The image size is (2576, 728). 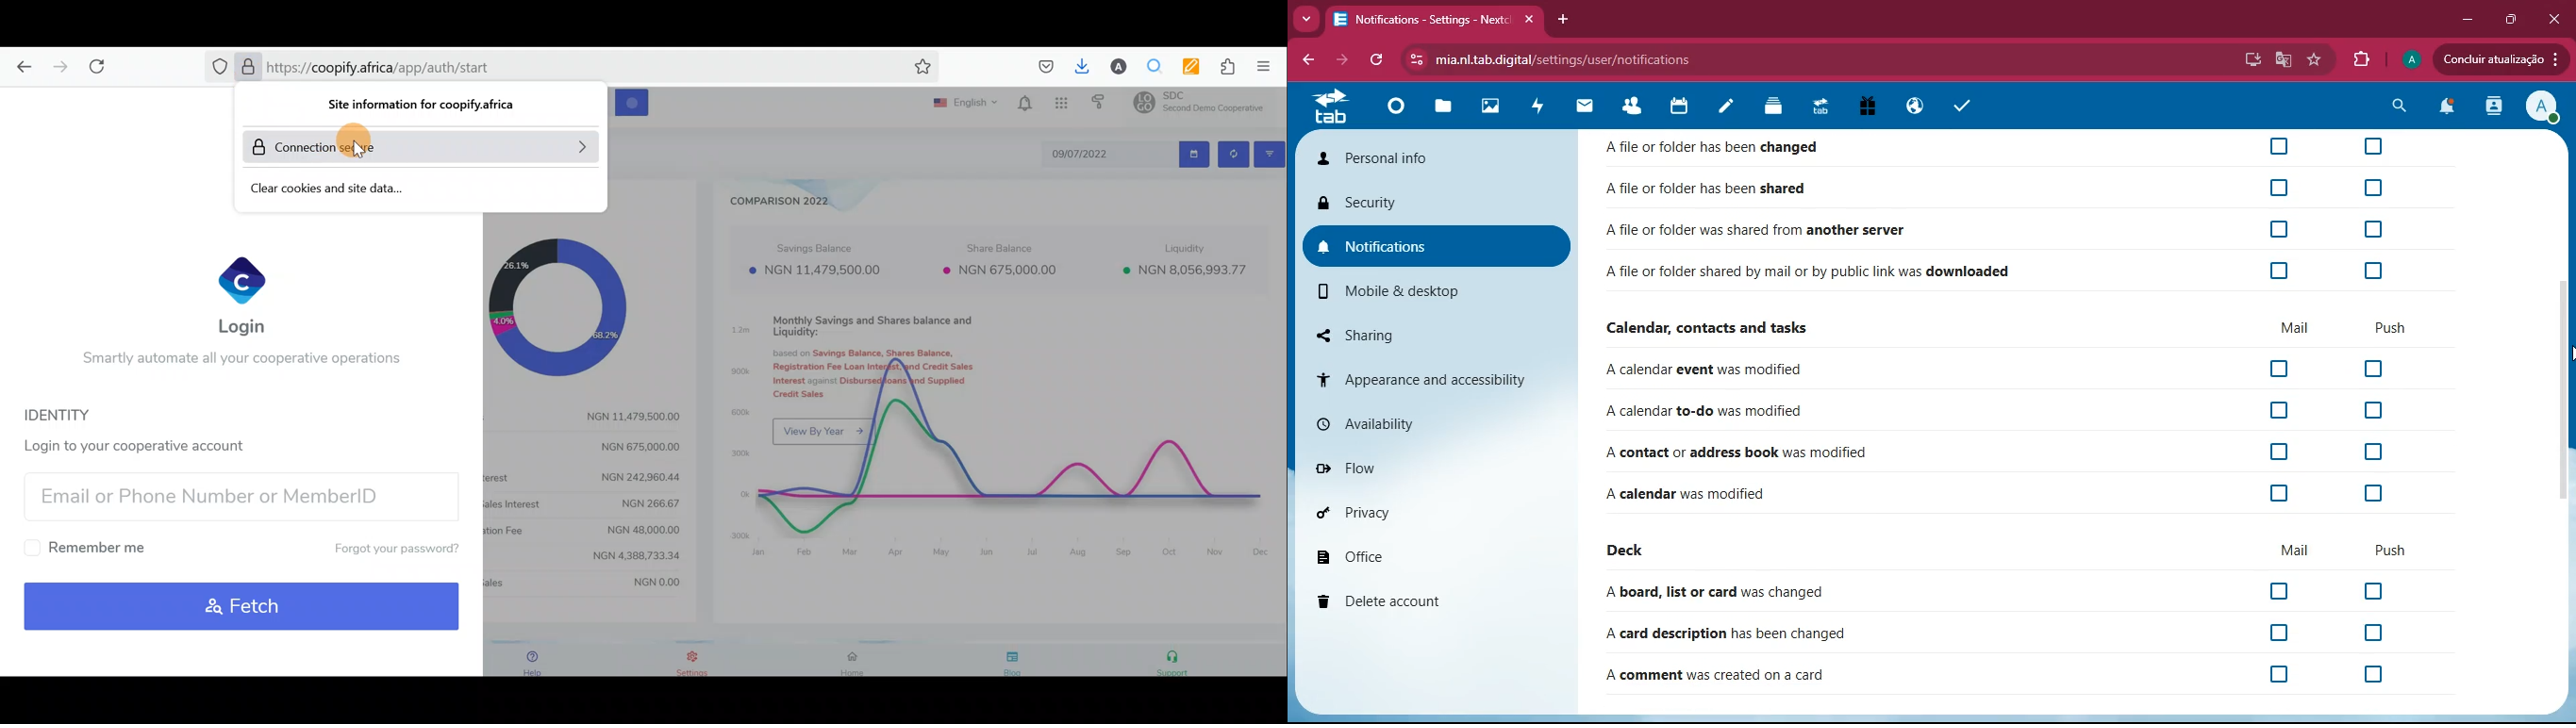 I want to click on availability, so click(x=1426, y=422).